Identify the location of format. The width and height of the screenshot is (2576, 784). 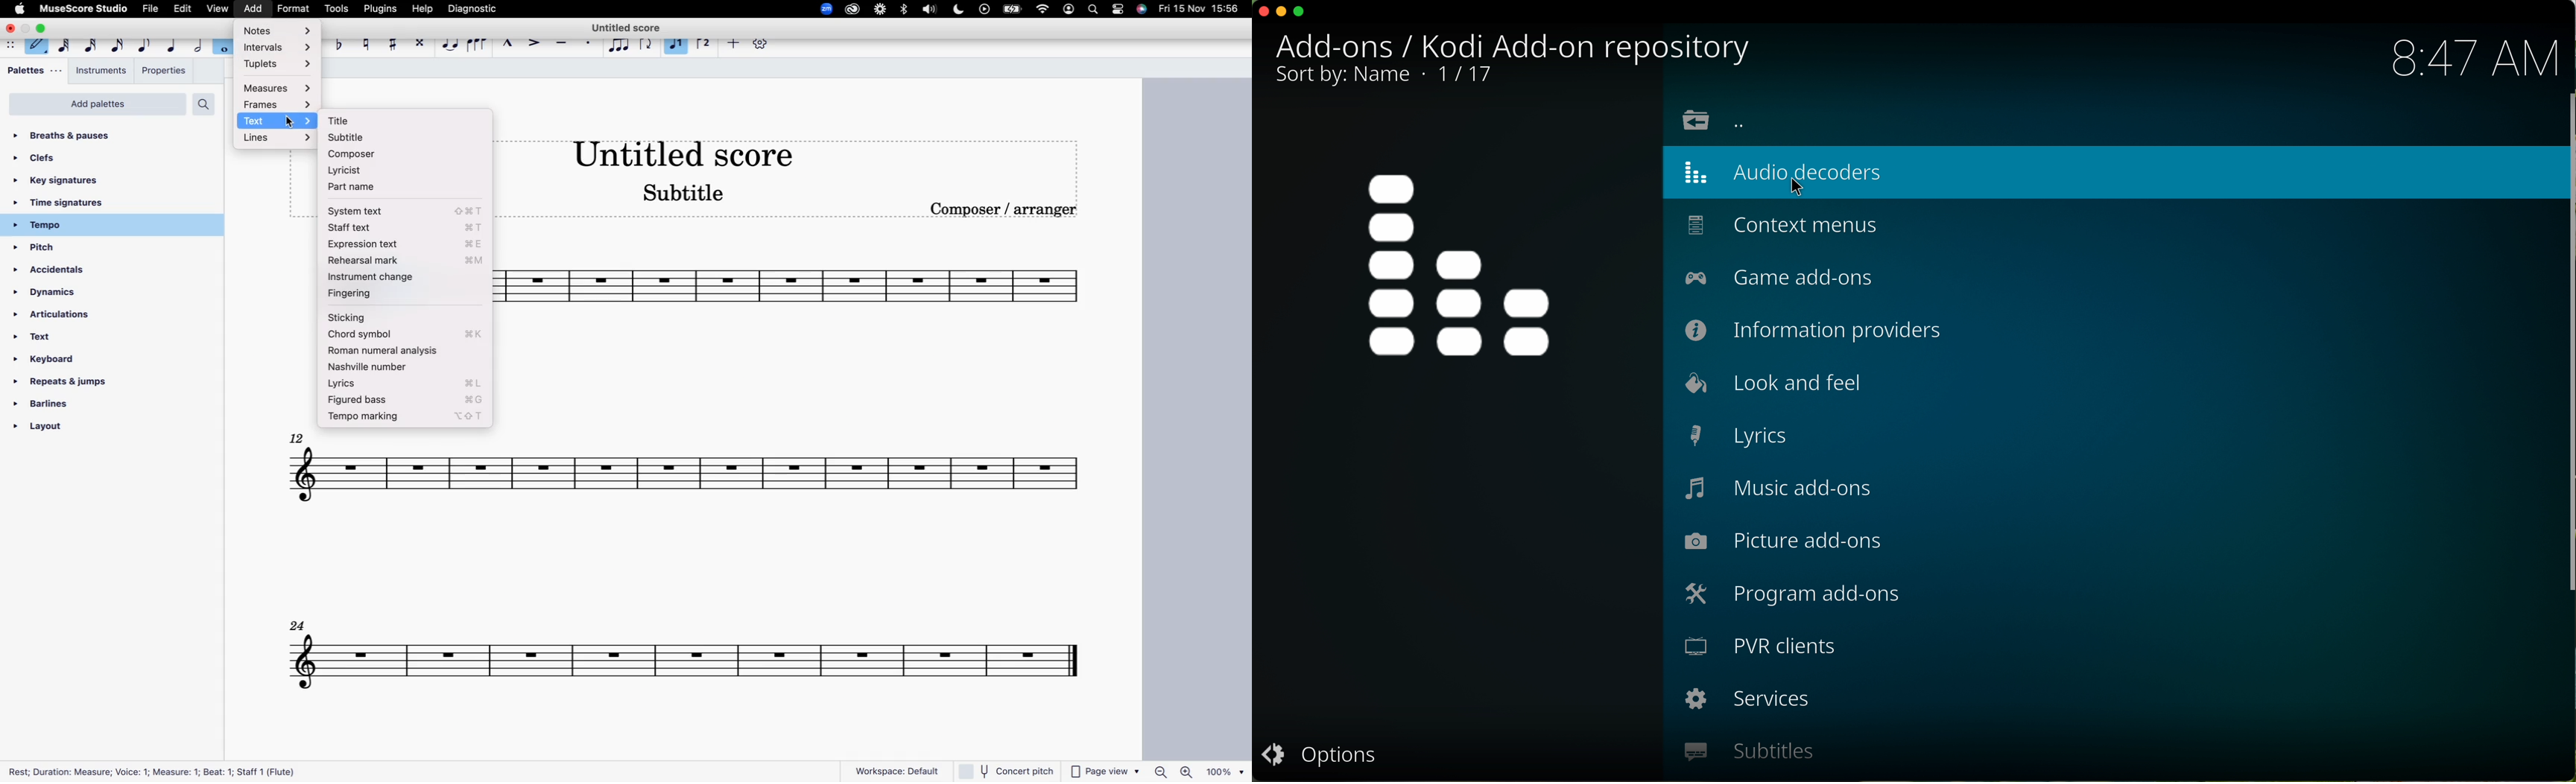
(295, 7).